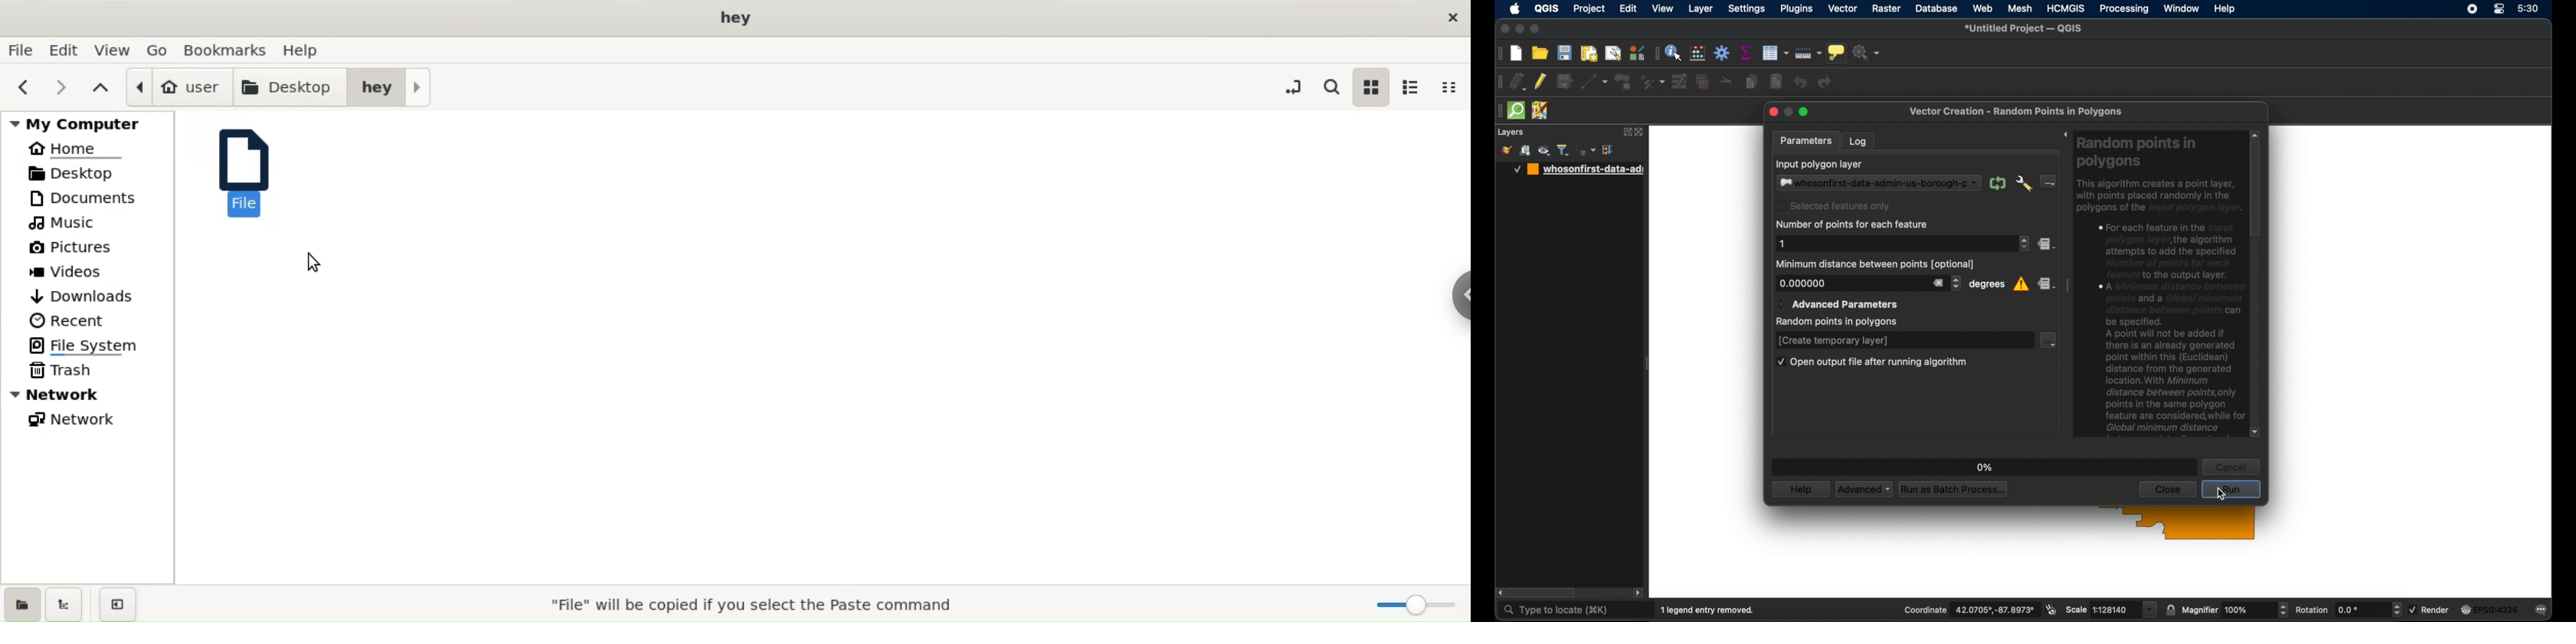  What do you see at coordinates (1664, 9) in the screenshot?
I see `view` at bounding box center [1664, 9].